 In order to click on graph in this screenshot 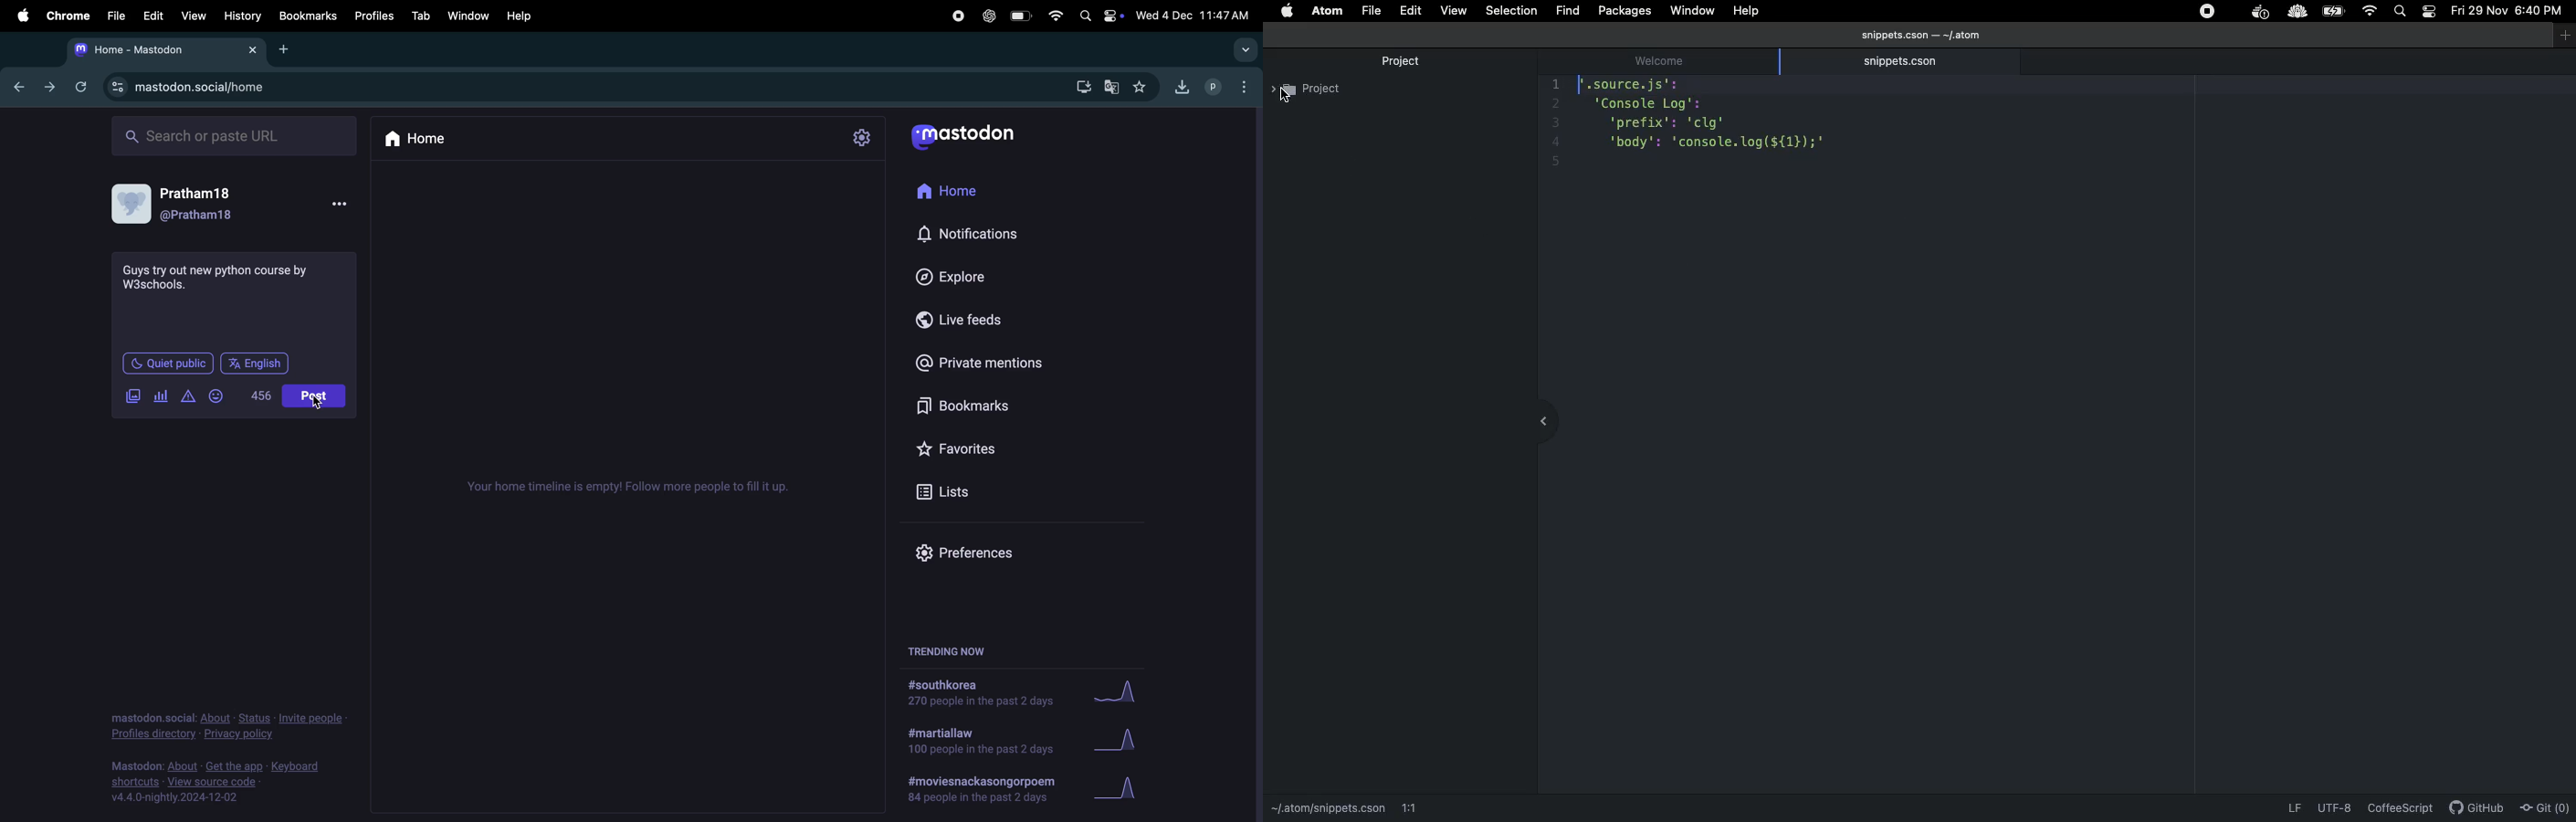, I will do `click(1124, 790)`.